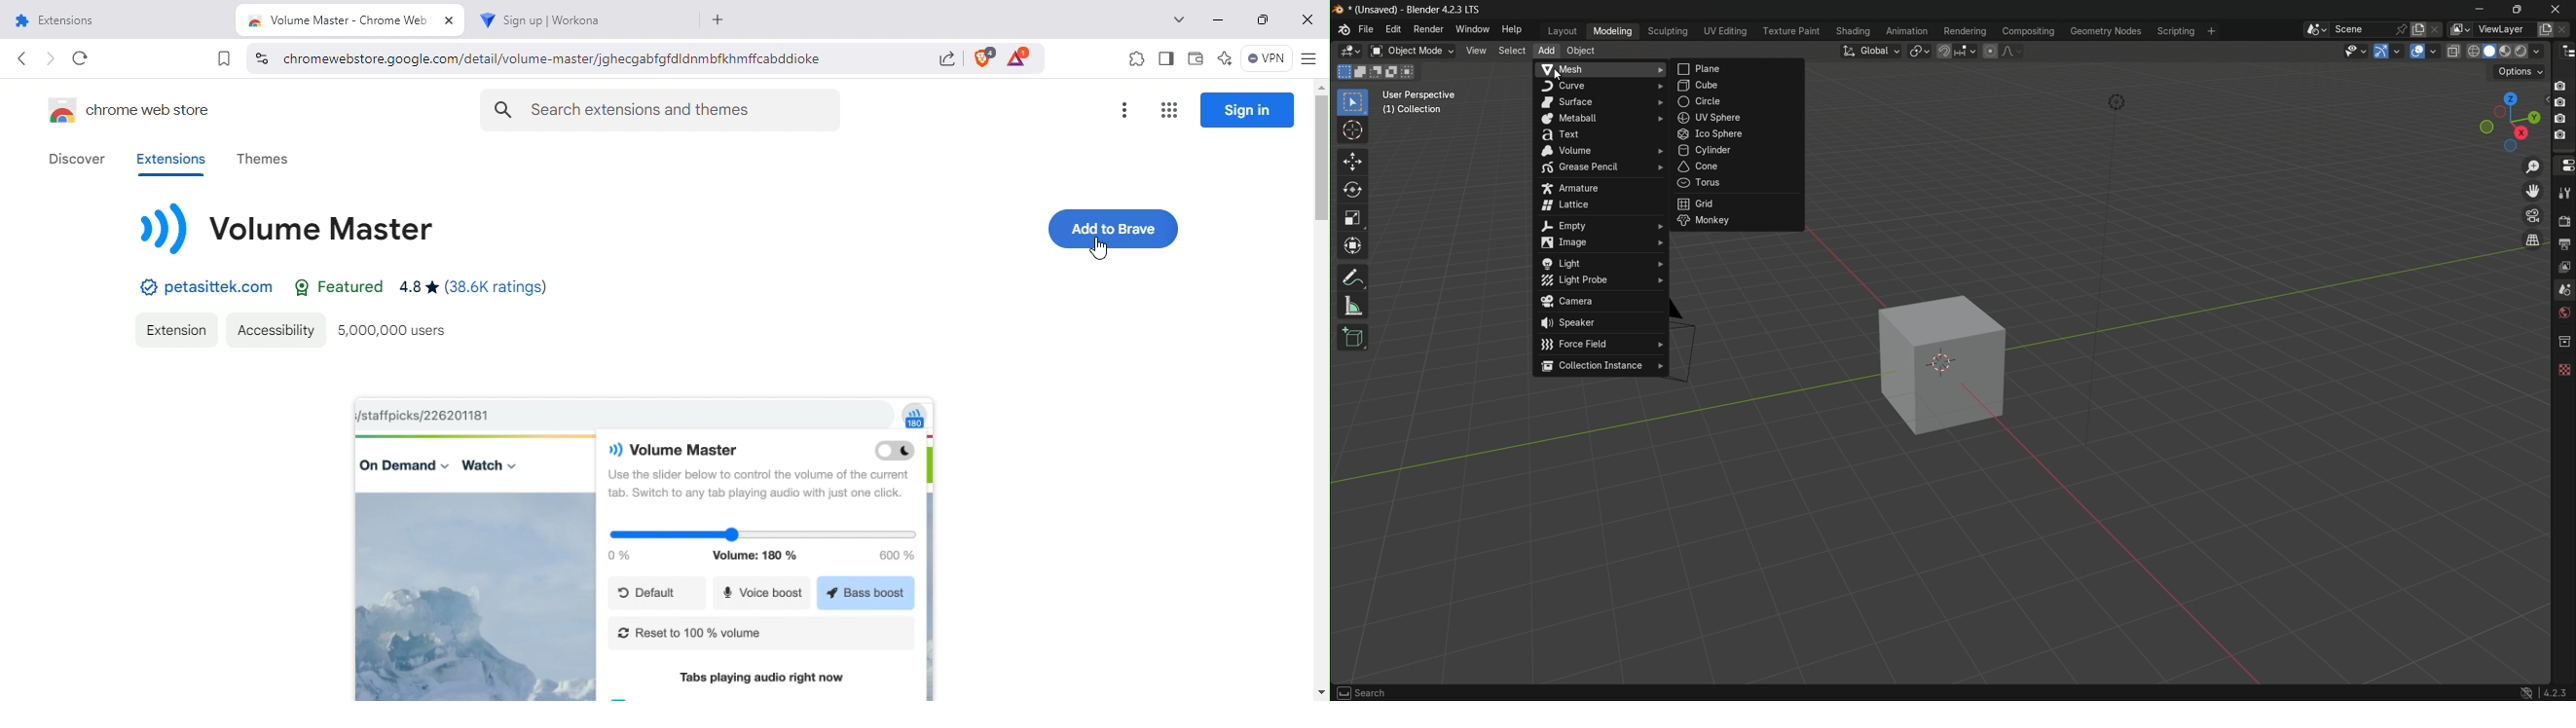 This screenshot has height=728, width=2576. What do you see at coordinates (221, 59) in the screenshot?
I see `Bookmark` at bounding box center [221, 59].